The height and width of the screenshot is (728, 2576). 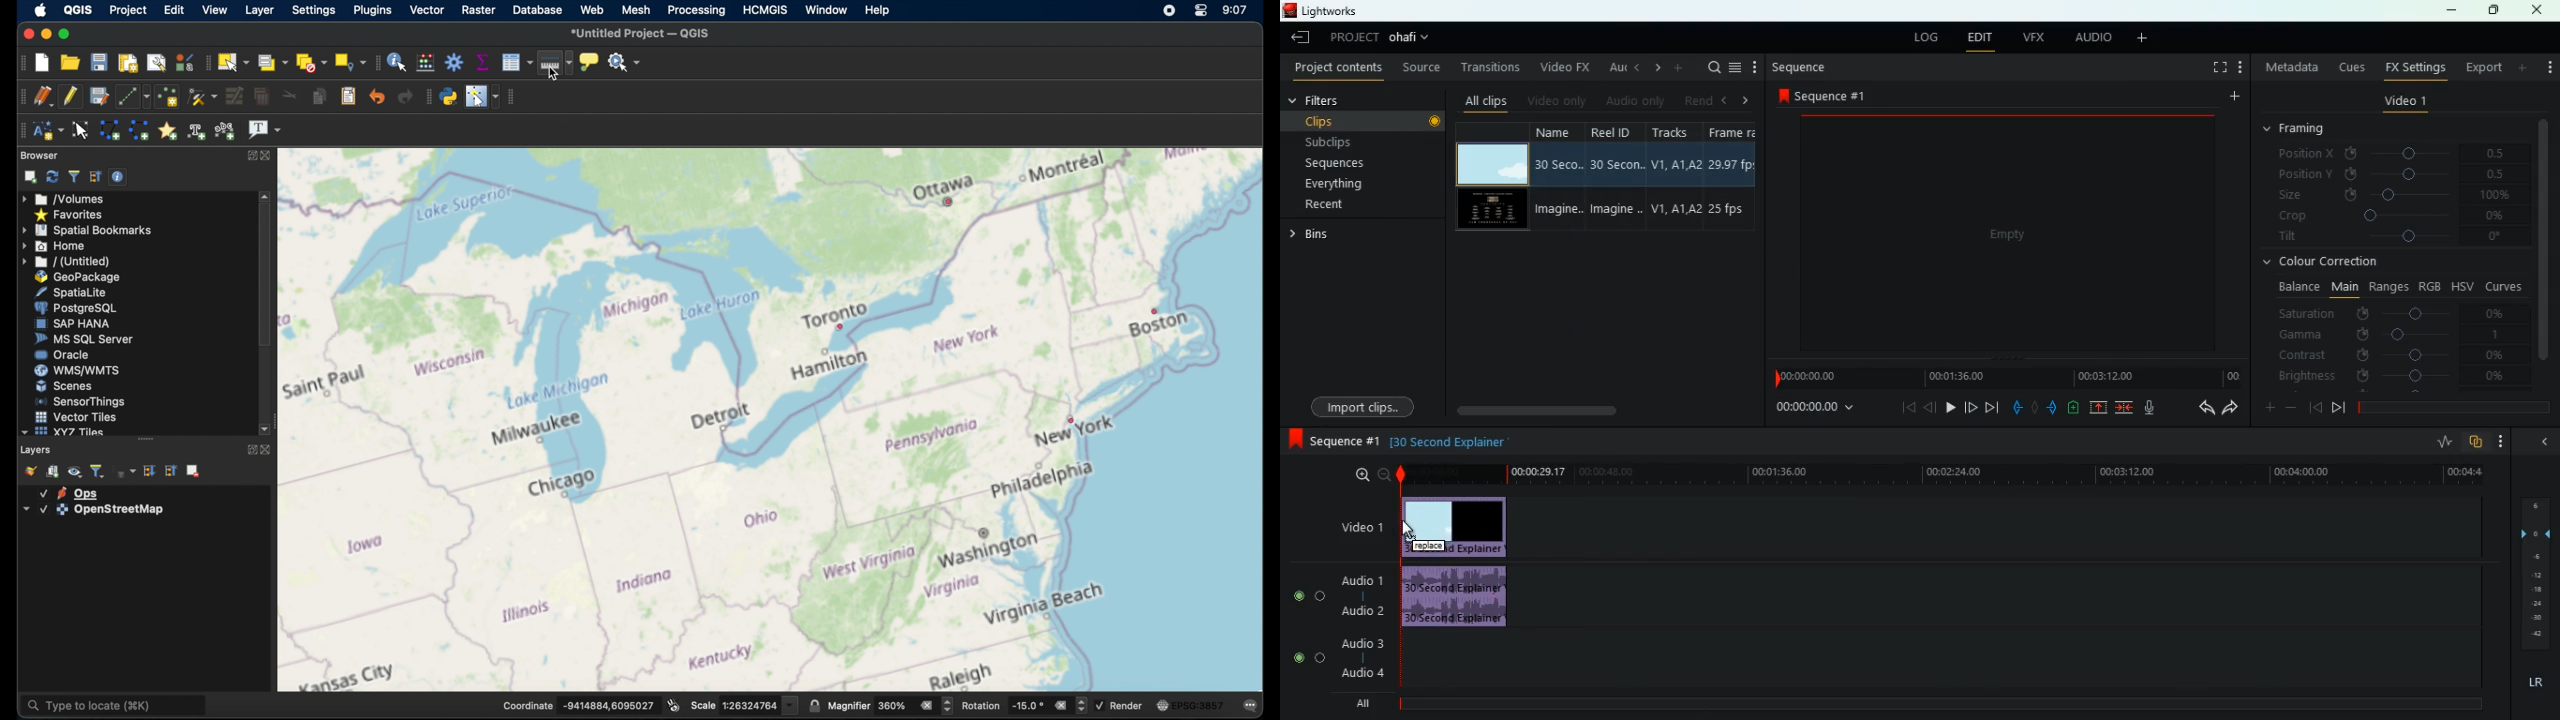 I want to click on import clips, so click(x=1366, y=405).